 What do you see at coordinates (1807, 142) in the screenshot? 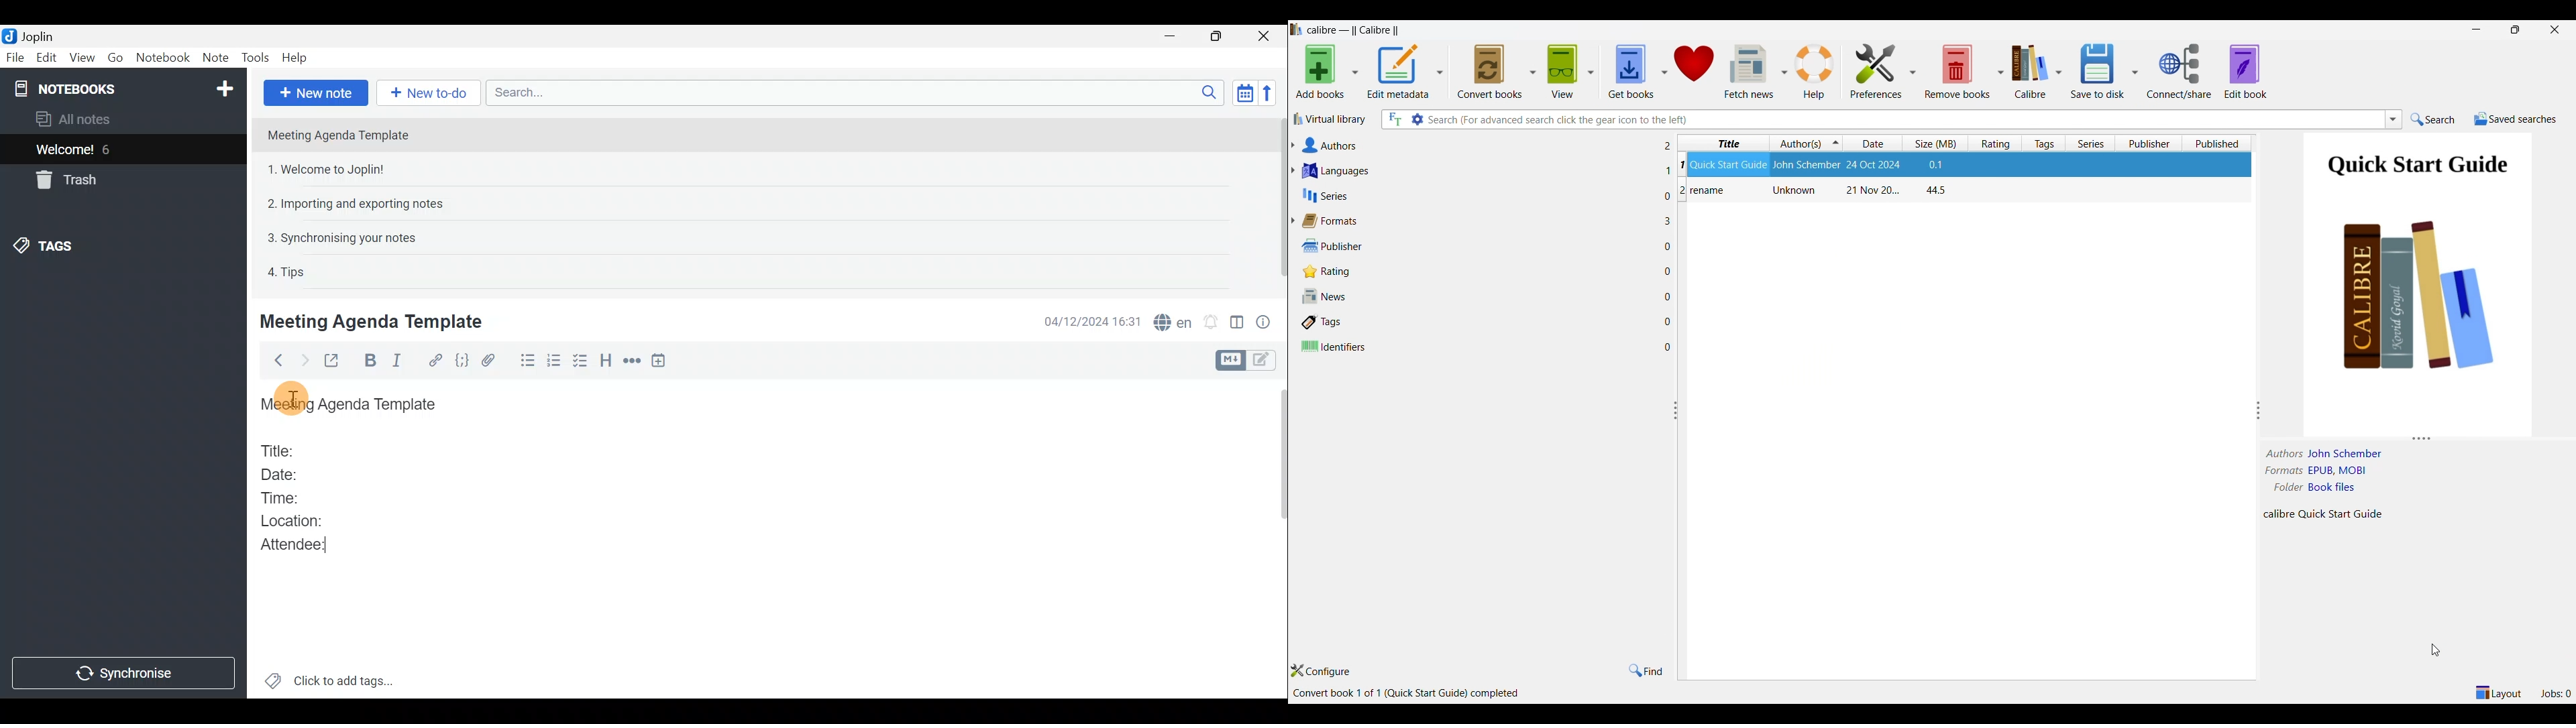
I see `Authors column, current sorting` at bounding box center [1807, 142].